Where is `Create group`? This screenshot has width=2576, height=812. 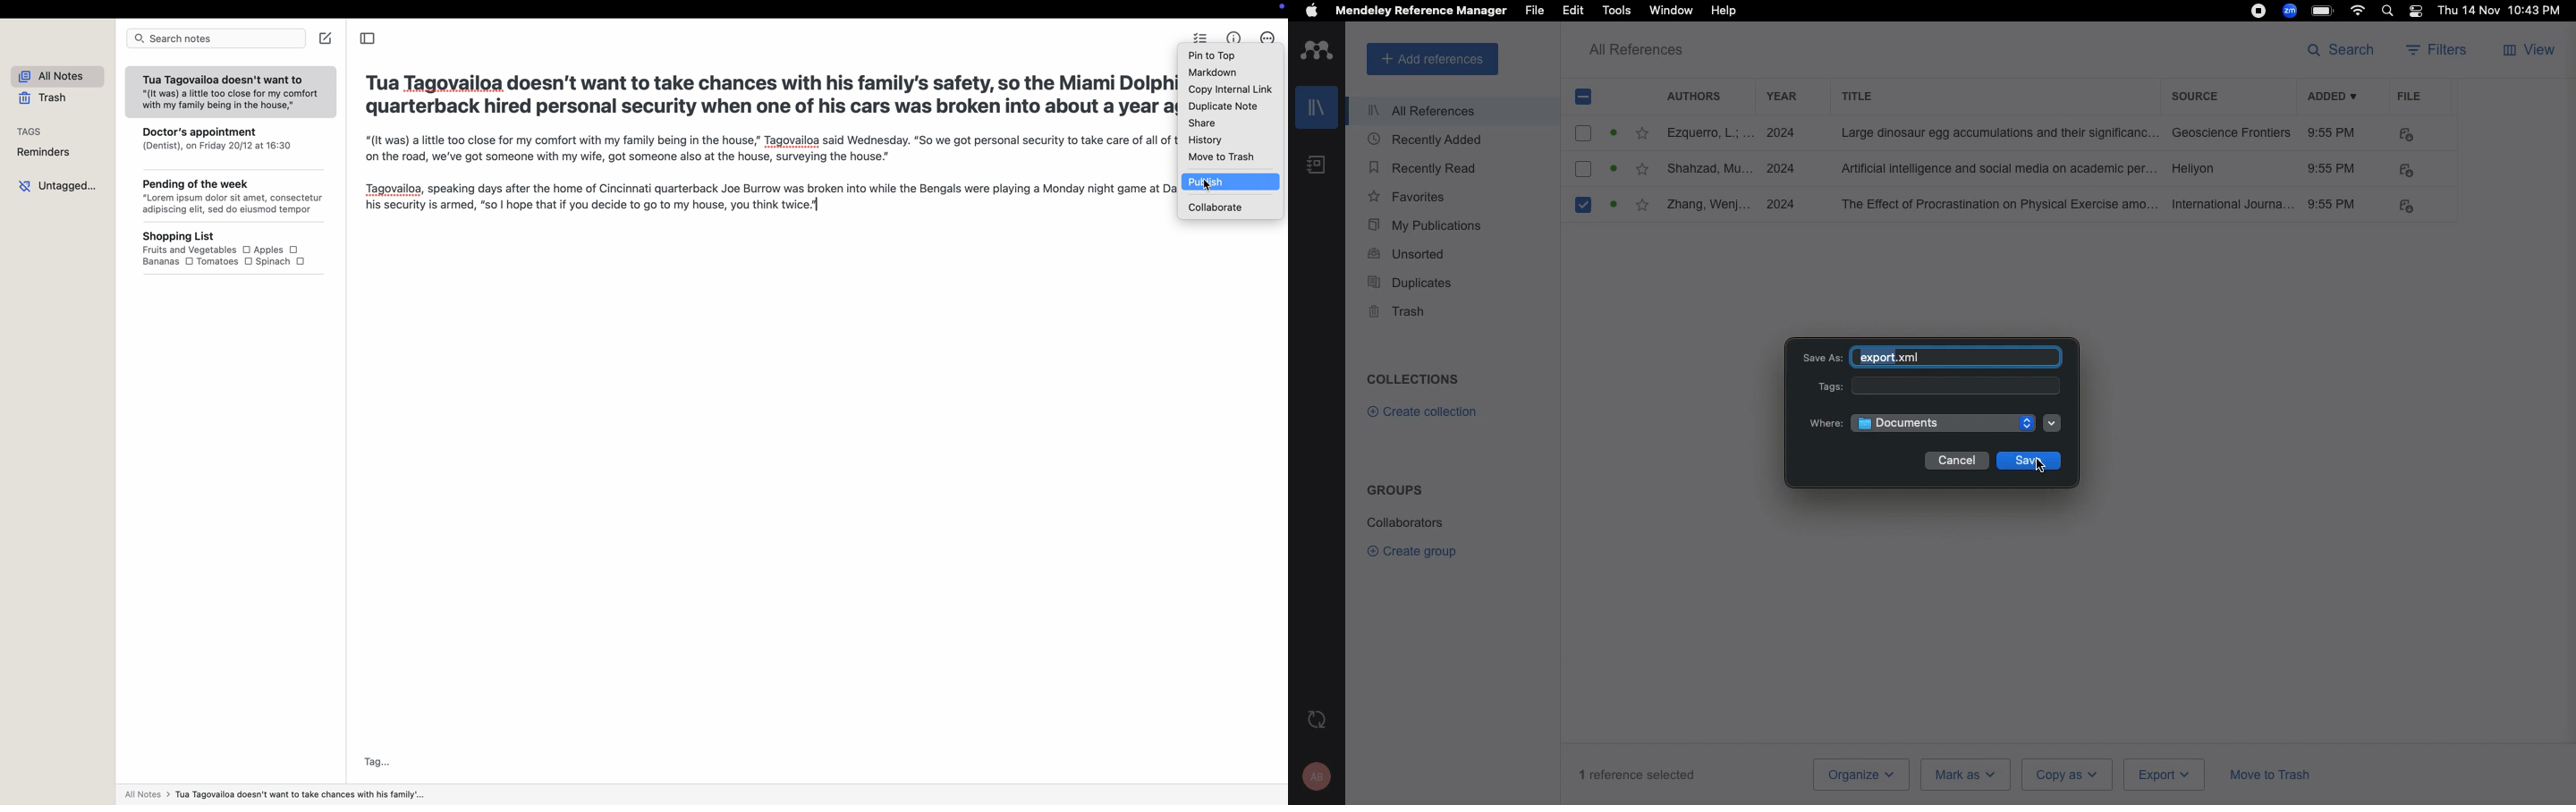 Create group is located at coordinates (1416, 550).